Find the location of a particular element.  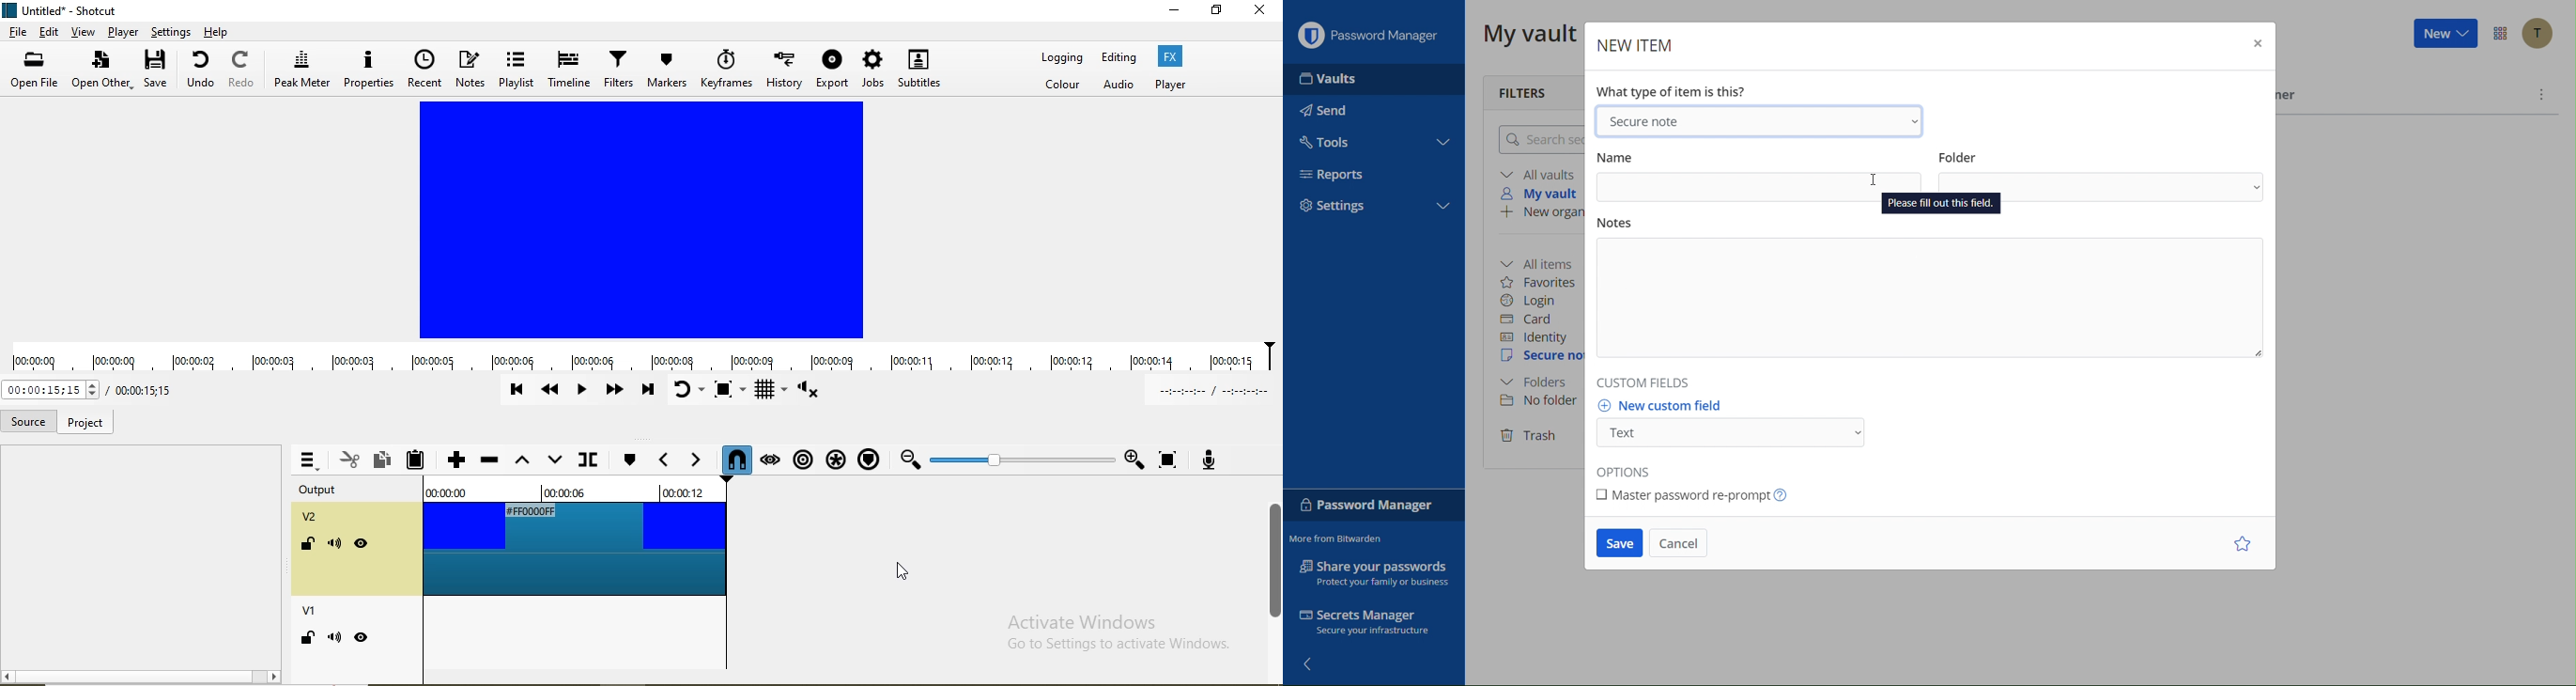

restore is located at coordinates (1218, 12).